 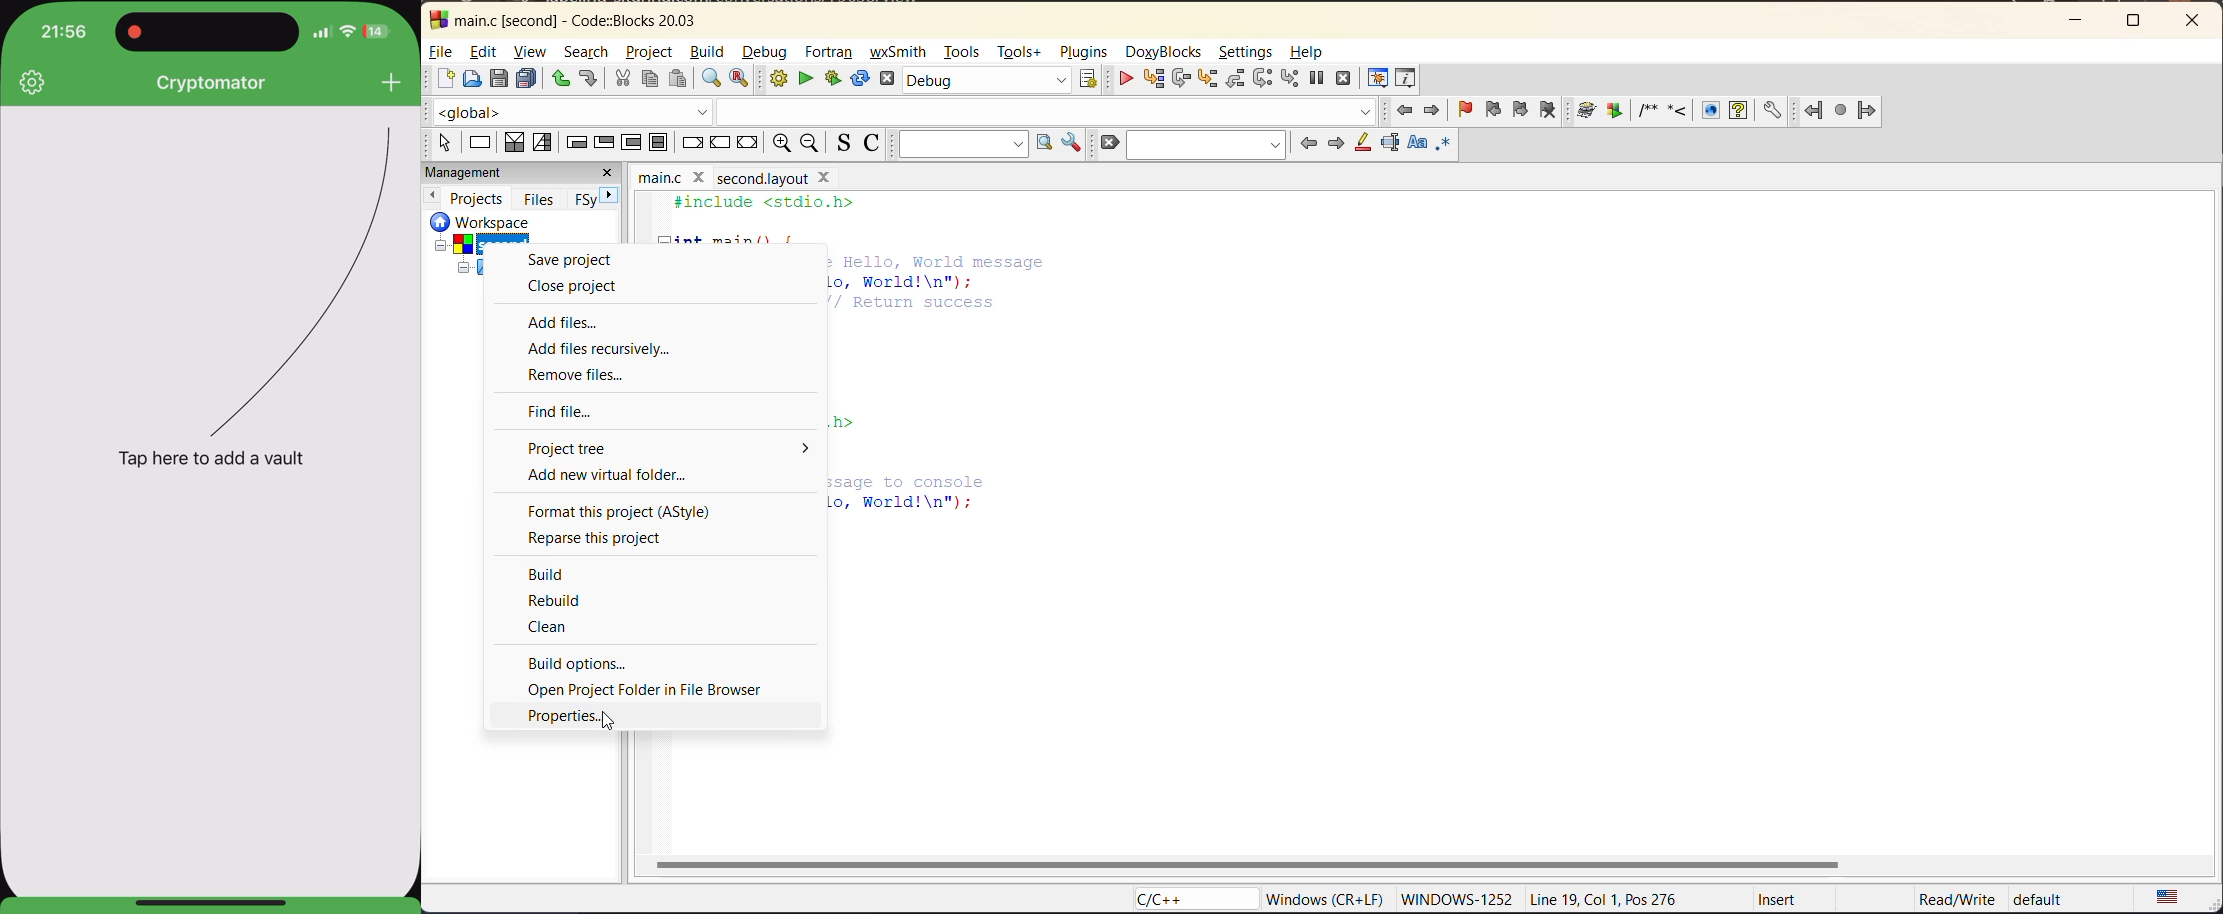 What do you see at coordinates (592, 664) in the screenshot?
I see `build options` at bounding box center [592, 664].